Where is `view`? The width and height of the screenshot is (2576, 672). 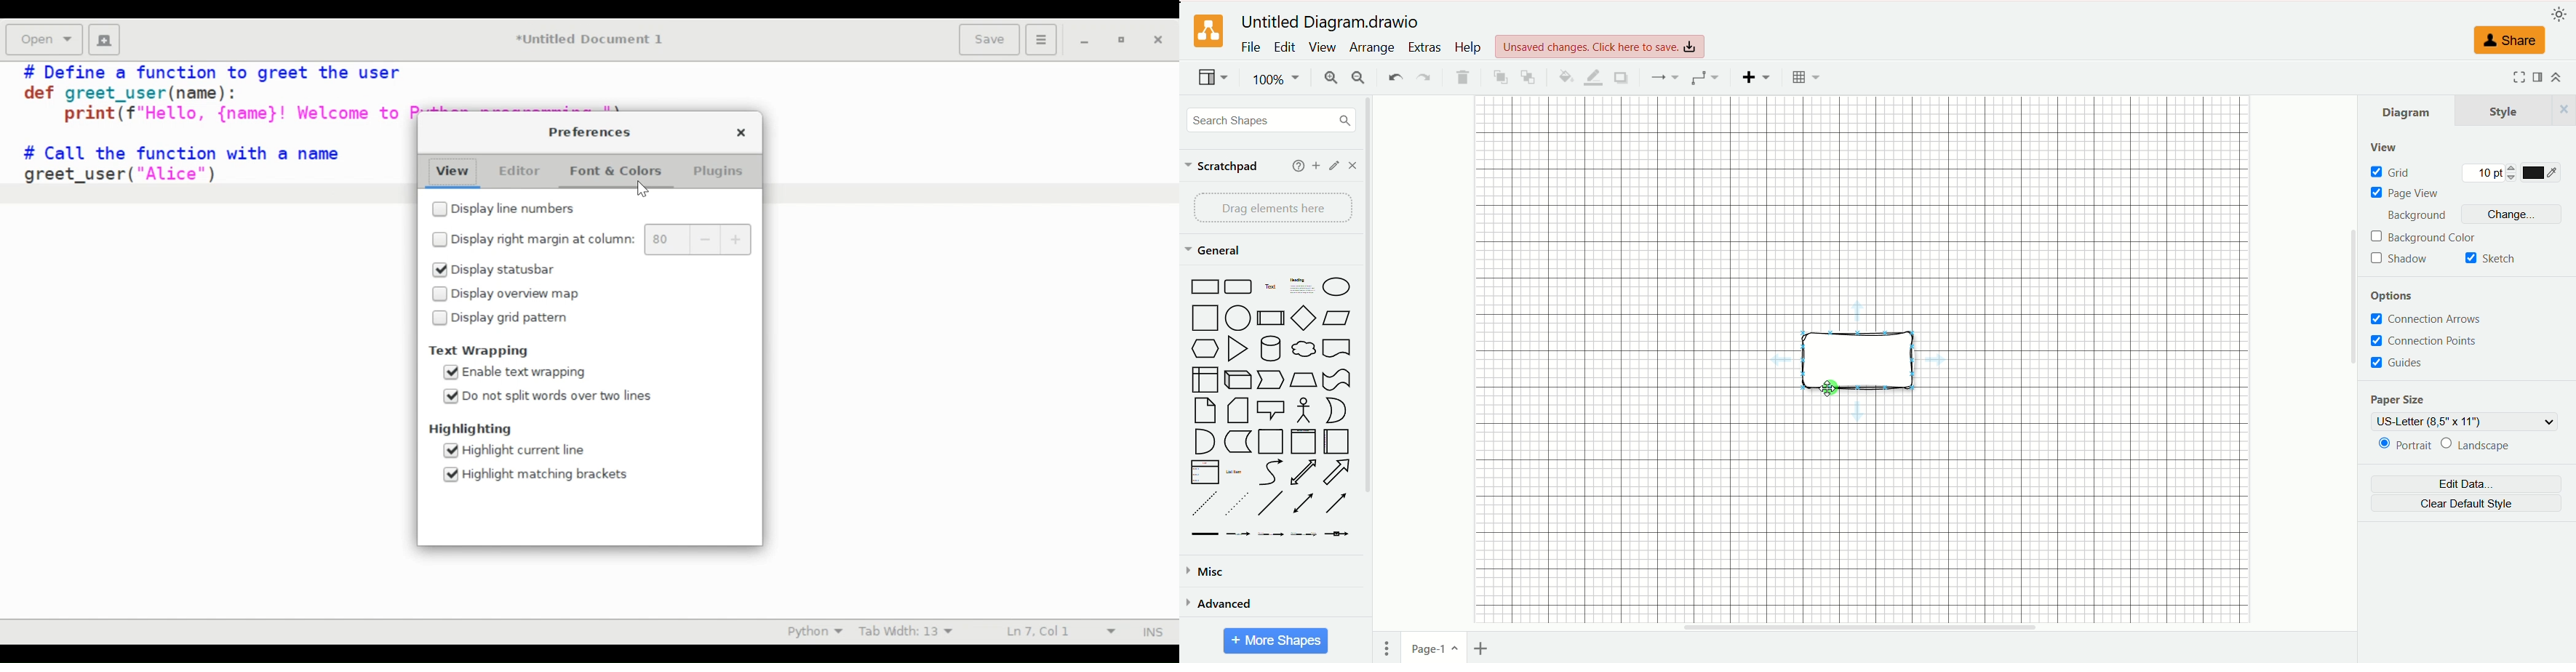
view is located at coordinates (1321, 47).